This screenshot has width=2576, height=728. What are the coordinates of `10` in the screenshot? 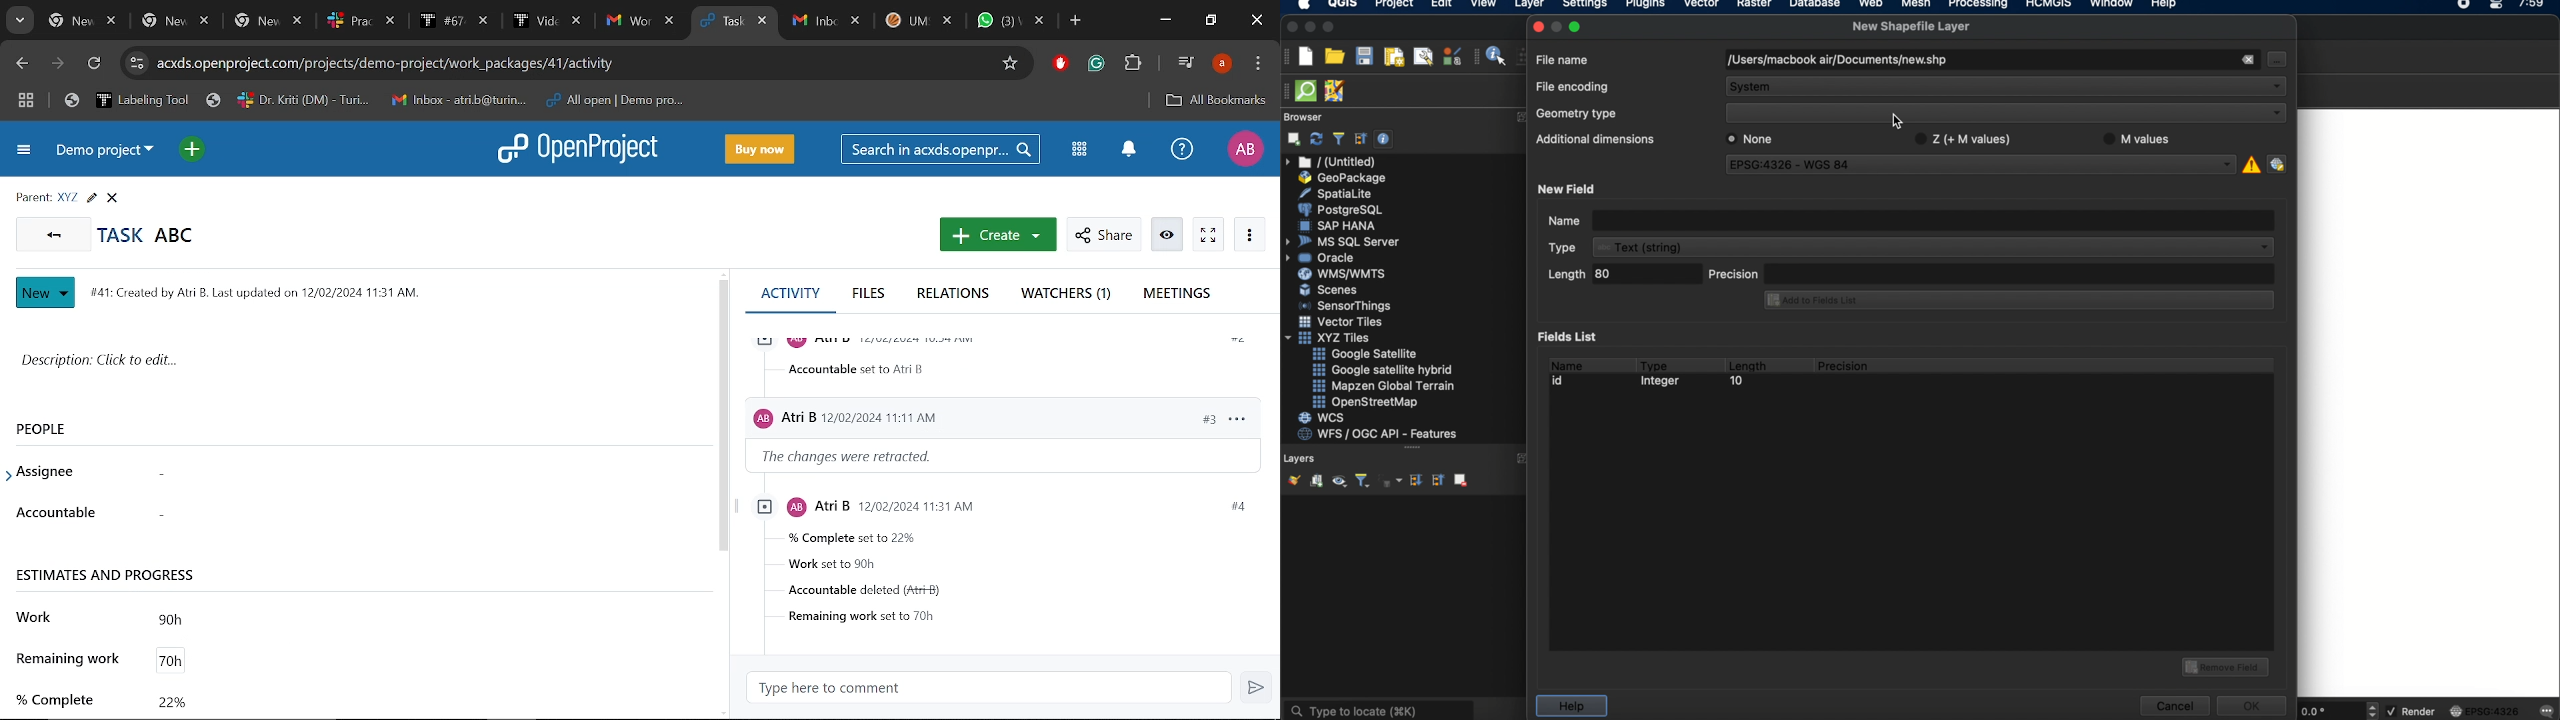 It's located at (1735, 383).